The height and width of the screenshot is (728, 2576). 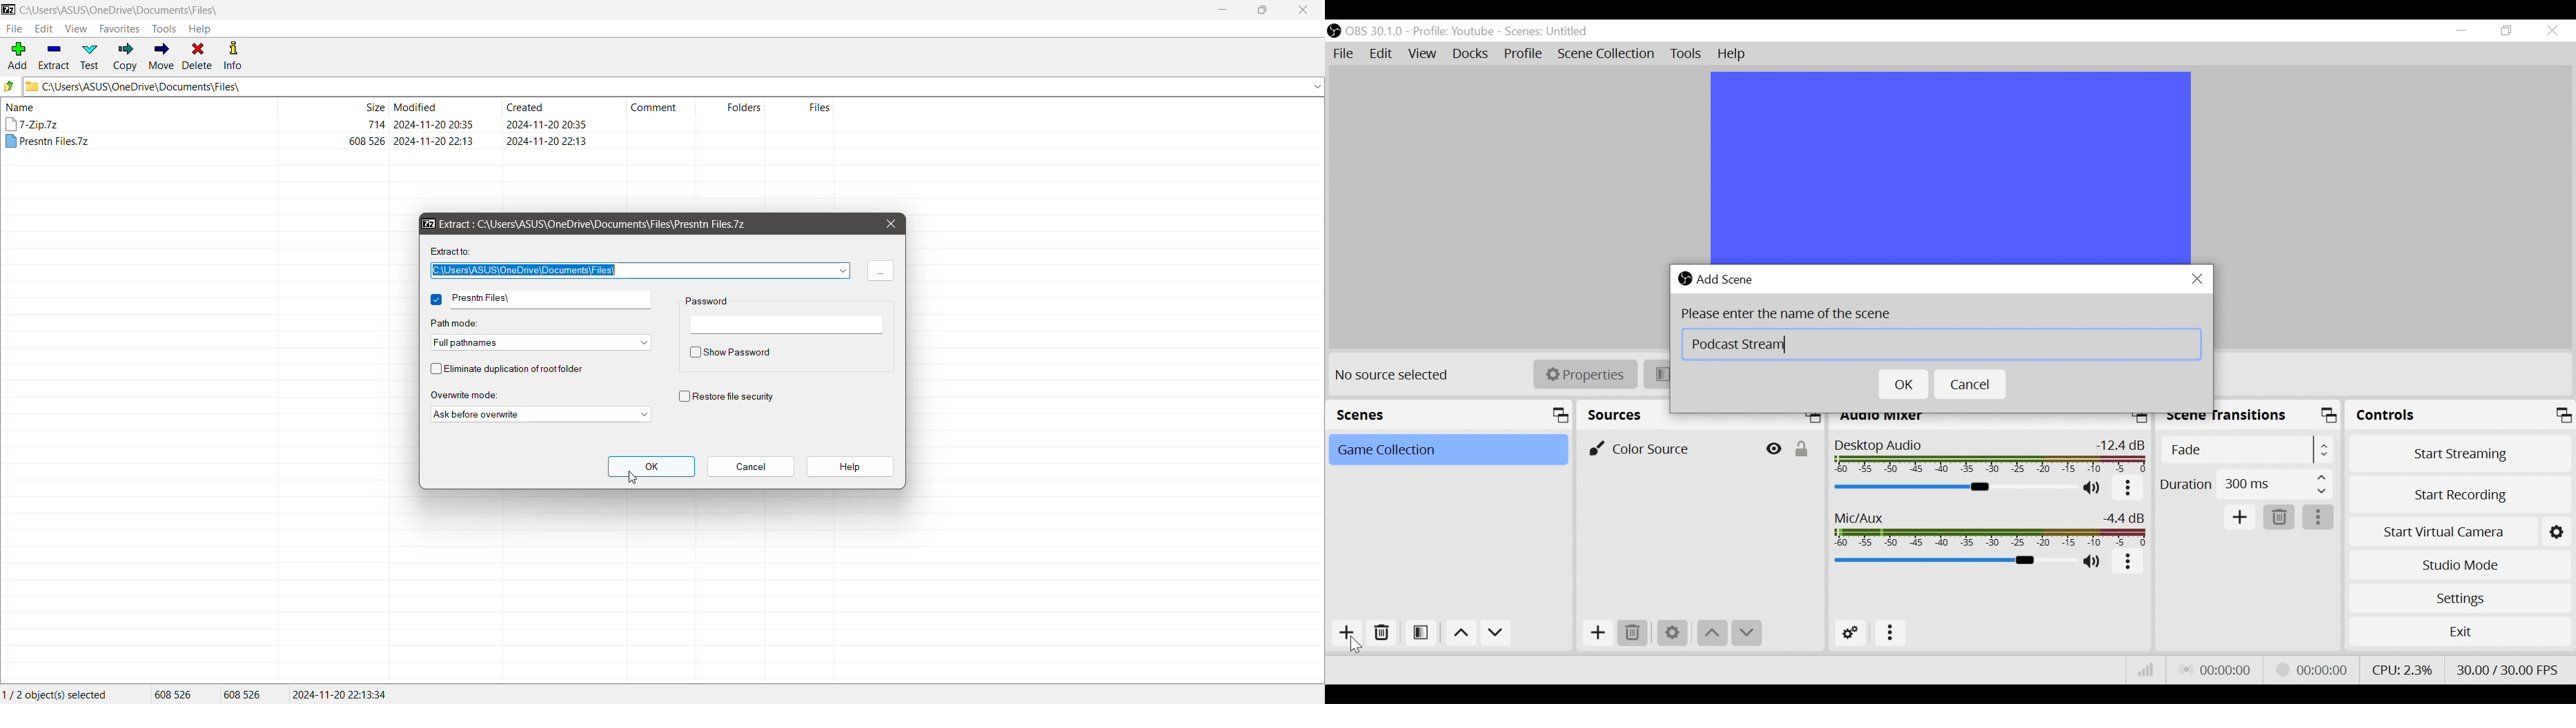 I want to click on Add, so click(x=17, y=55).